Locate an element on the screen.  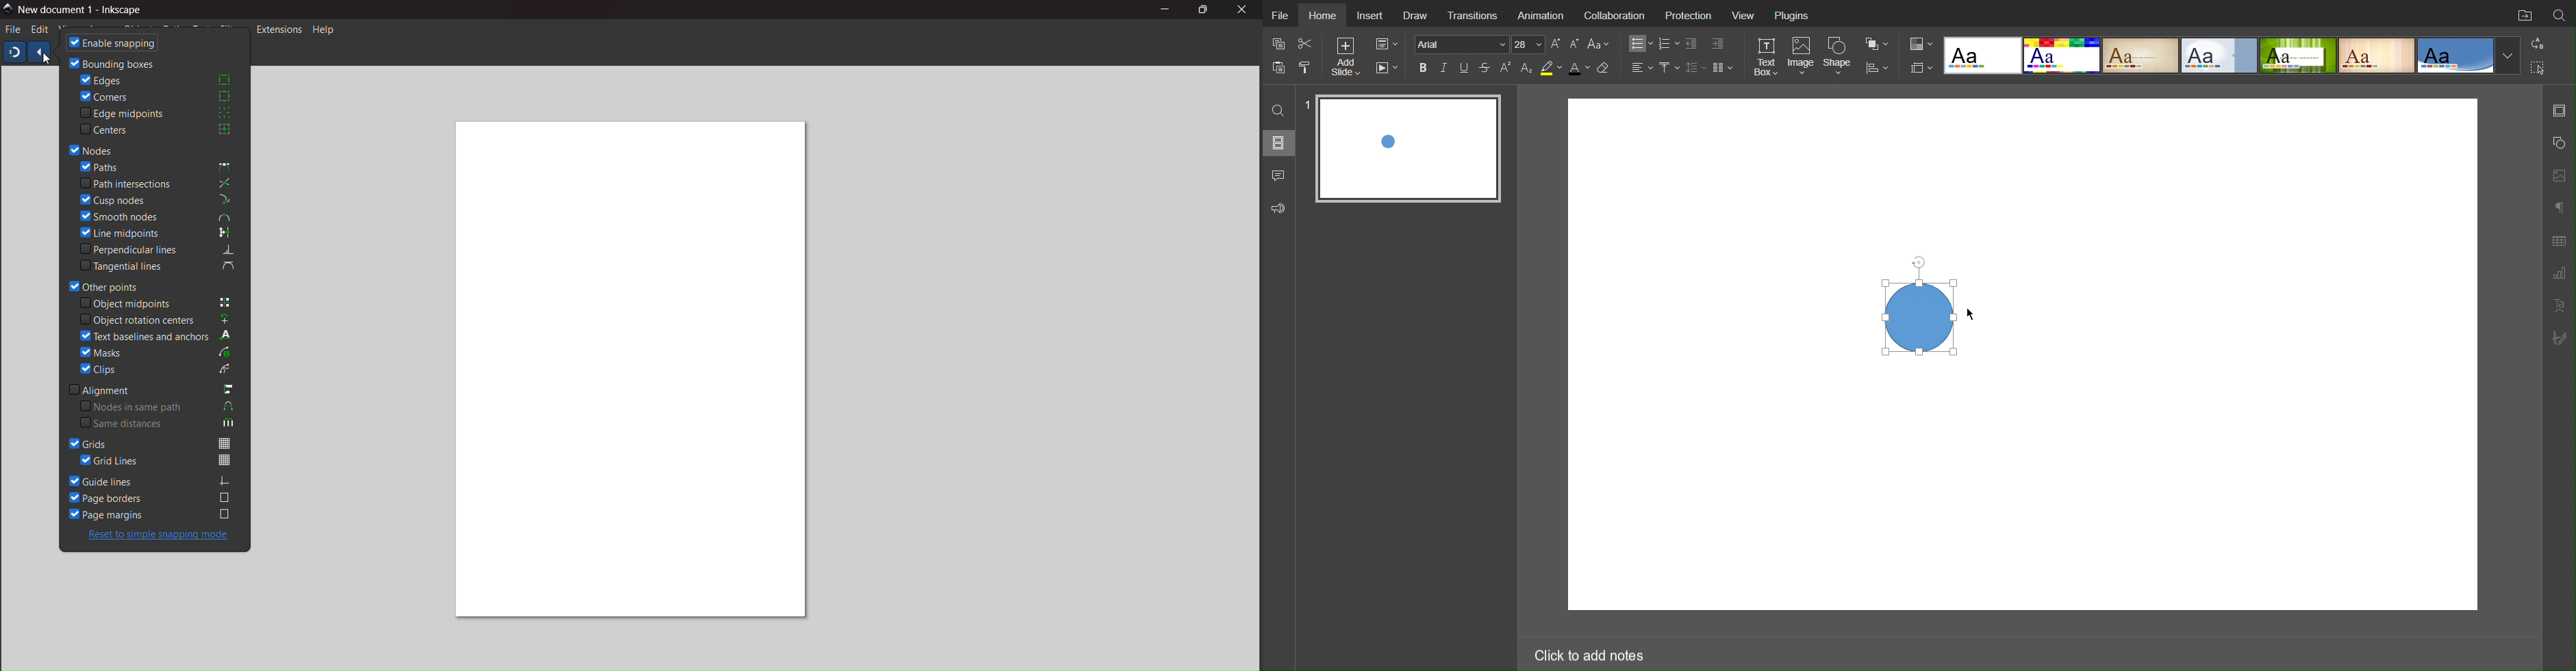
Vertical Alignment is located at coordinates (1669, 68).